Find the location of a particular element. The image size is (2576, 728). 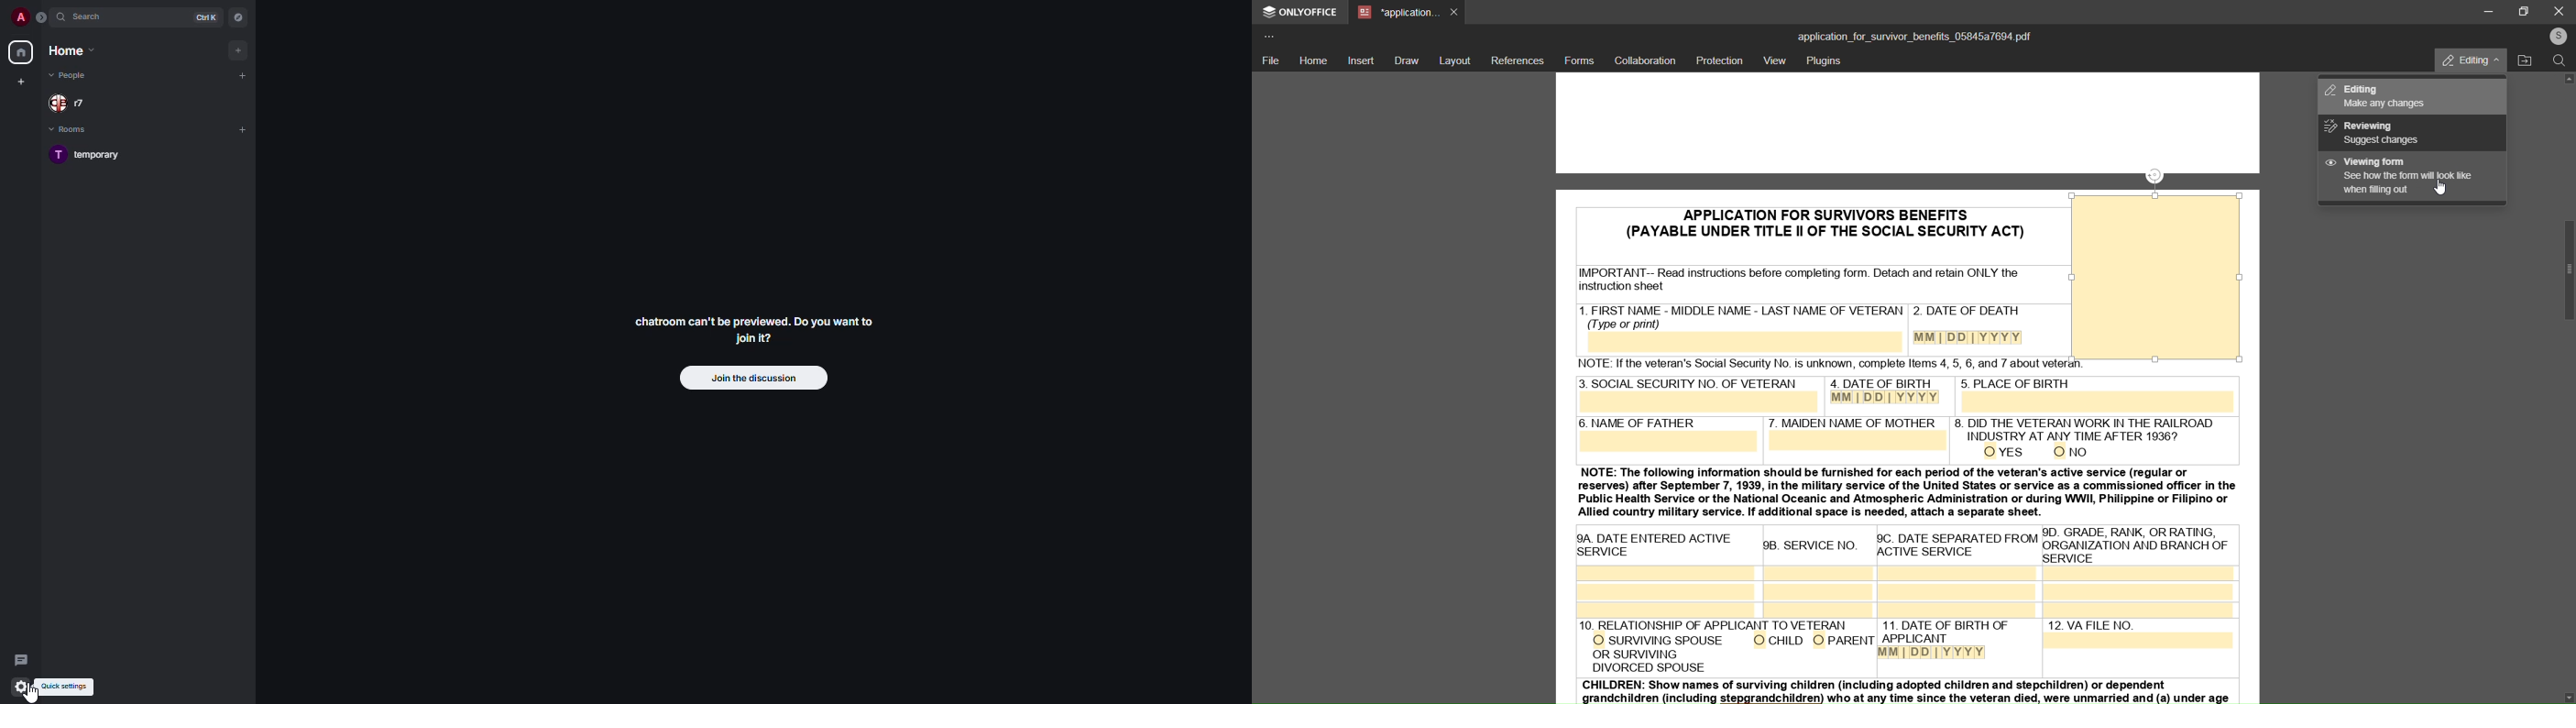

people is located at coordinates (73, 76).